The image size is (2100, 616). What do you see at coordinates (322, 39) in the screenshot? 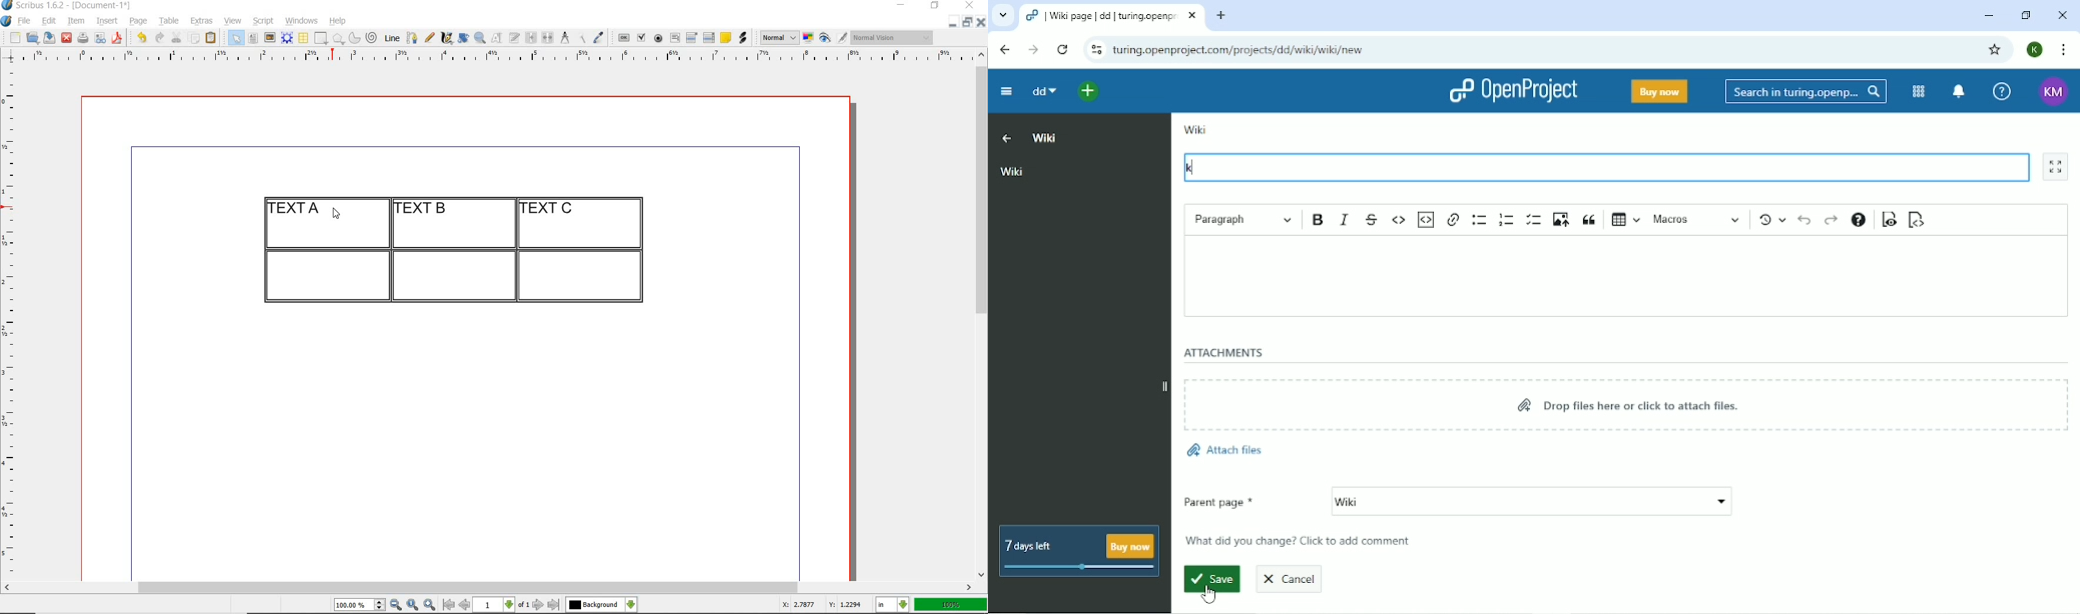
I see `shape` at bounding box center [322, 39].